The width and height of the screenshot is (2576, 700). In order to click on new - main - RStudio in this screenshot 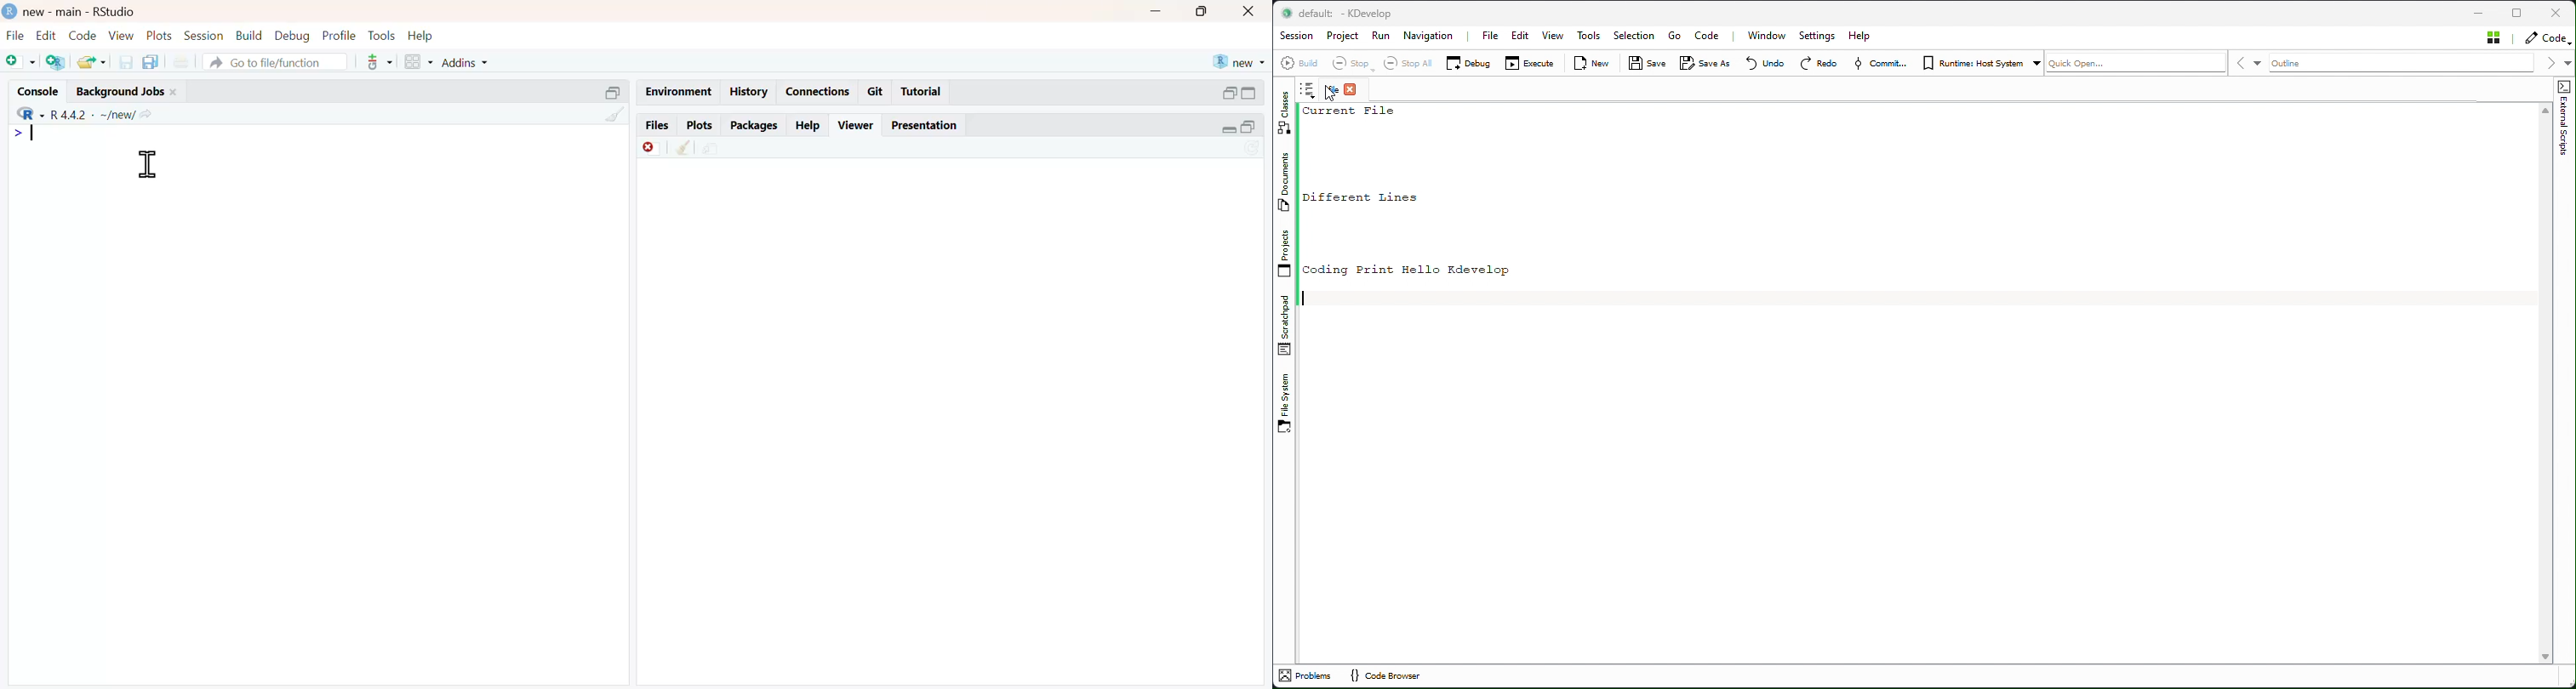, I will do `click(82, 13)`.